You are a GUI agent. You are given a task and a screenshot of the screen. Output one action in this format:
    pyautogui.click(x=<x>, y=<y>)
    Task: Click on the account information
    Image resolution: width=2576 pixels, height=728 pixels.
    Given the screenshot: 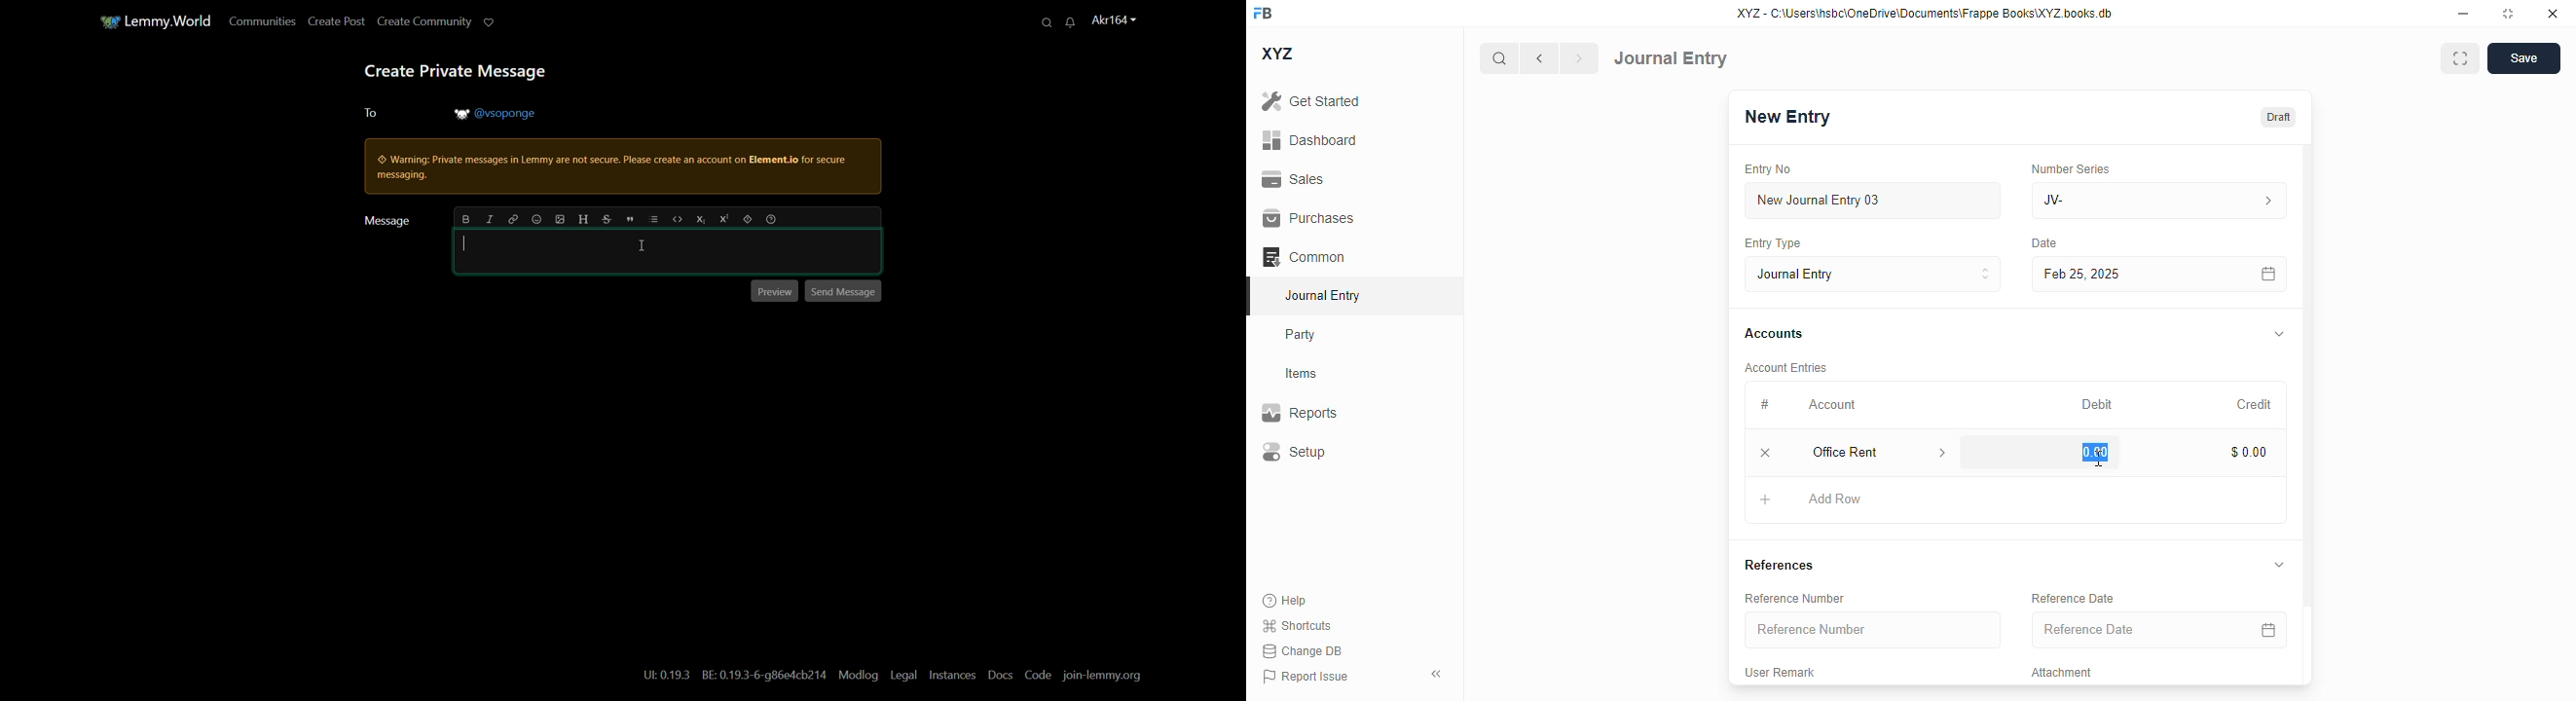 What is the action you would take?
    pyautogui.click(x=1943, y=453)
    